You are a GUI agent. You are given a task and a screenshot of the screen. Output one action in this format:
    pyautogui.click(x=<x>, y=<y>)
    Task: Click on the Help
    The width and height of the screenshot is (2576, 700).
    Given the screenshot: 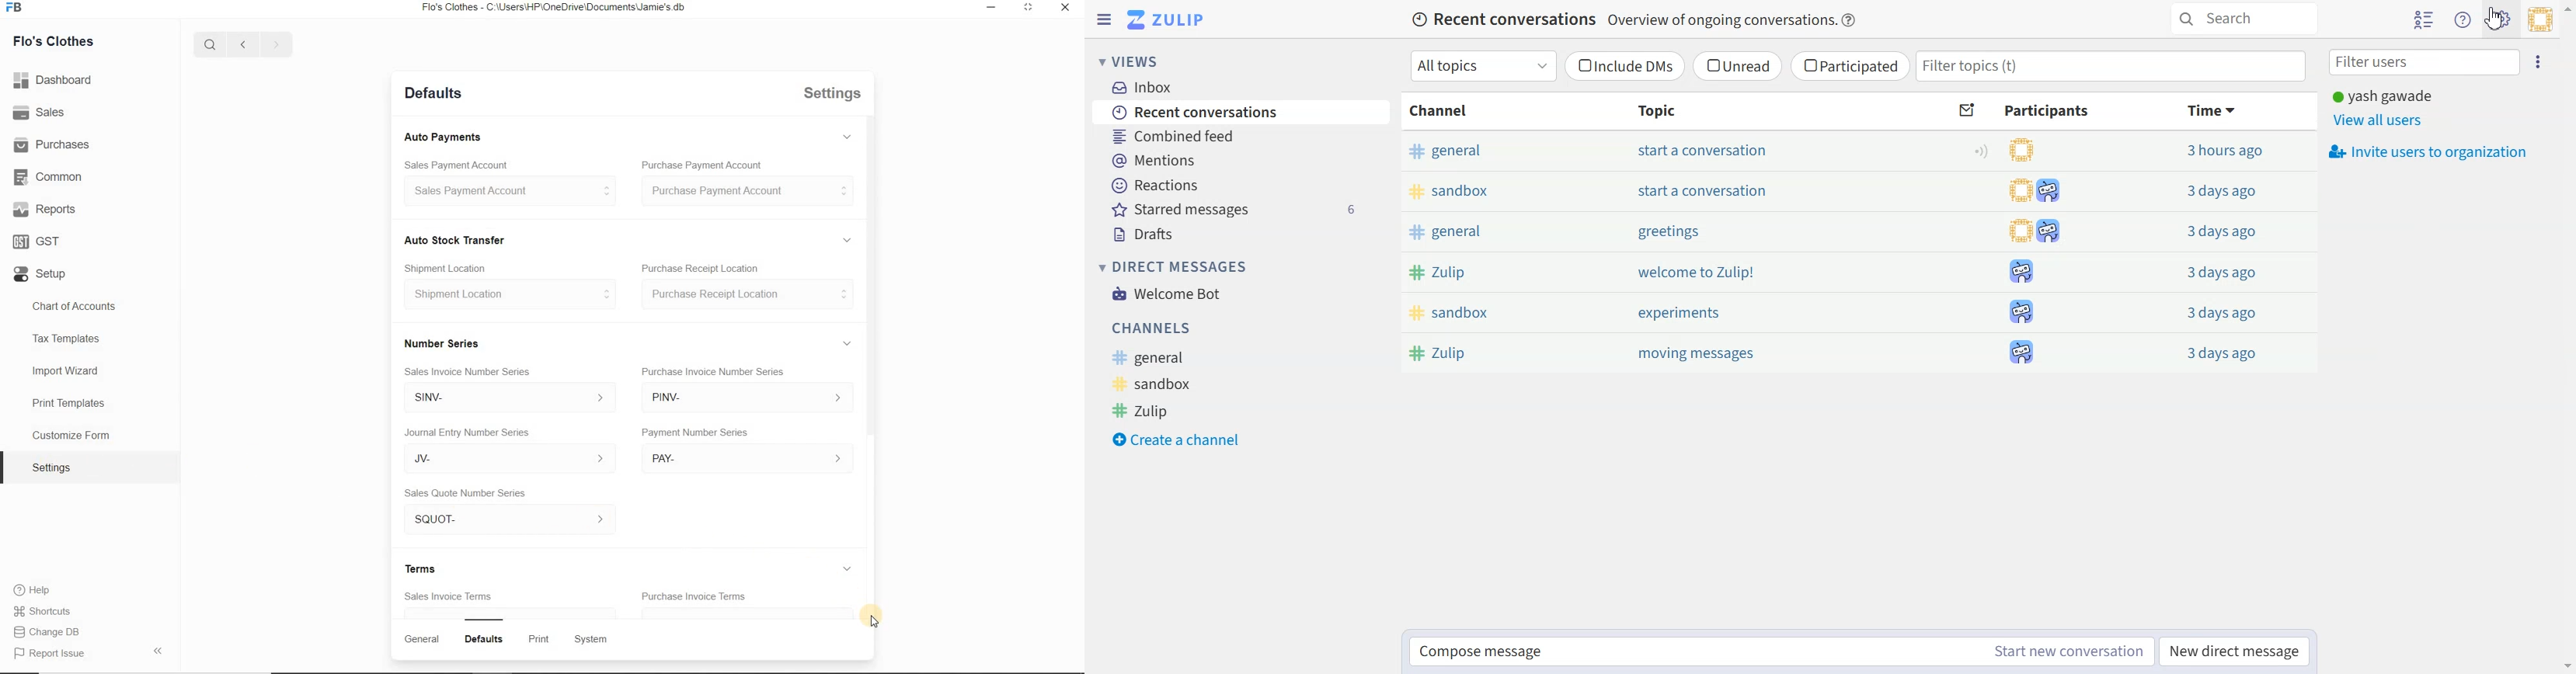 What is the action you would take?
    pyautogui.click(x=32, y=589)
    